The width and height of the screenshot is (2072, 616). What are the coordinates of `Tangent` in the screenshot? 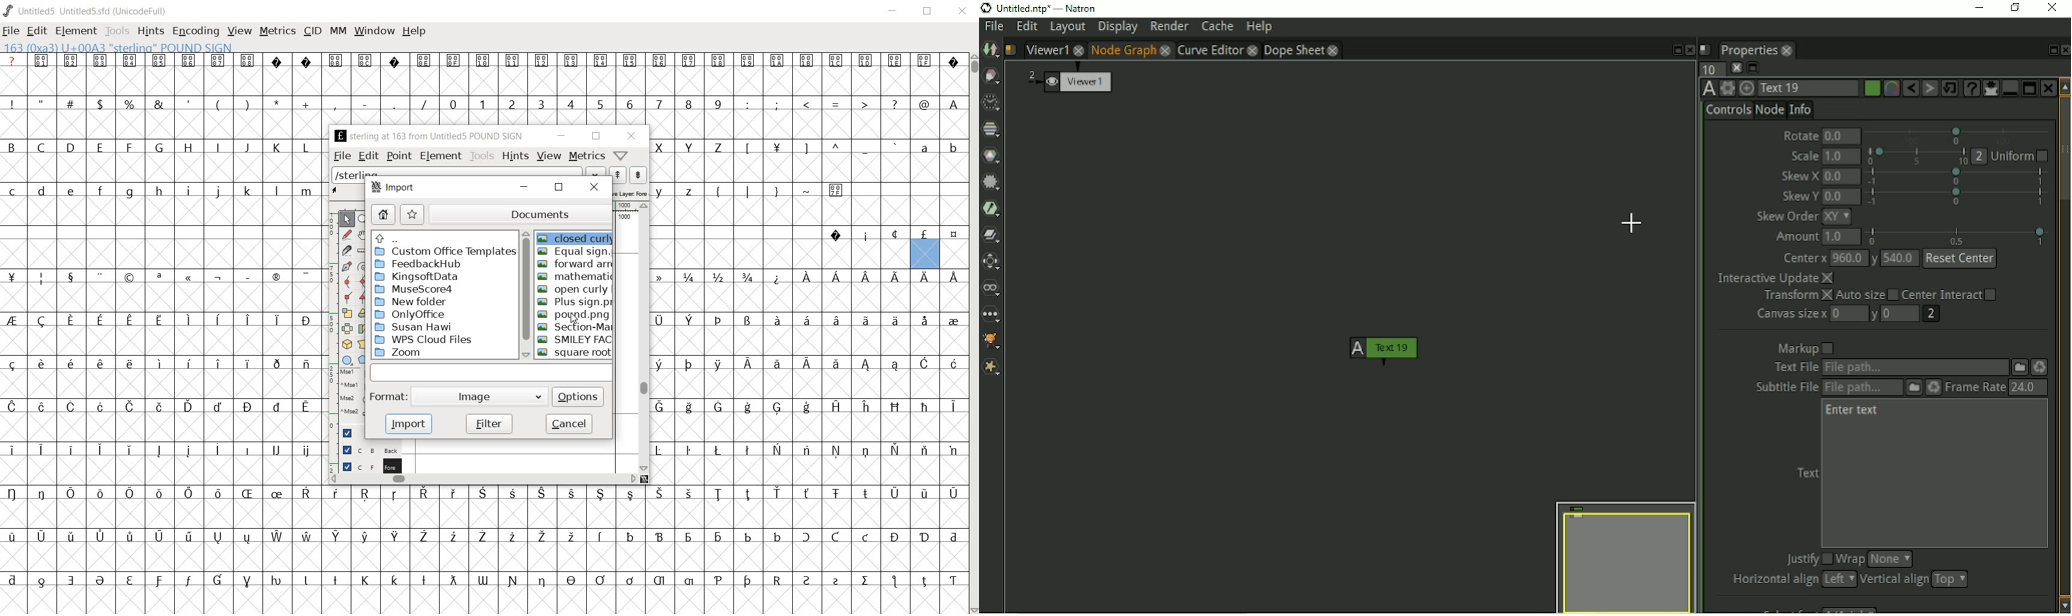 It's located at (365, 298).